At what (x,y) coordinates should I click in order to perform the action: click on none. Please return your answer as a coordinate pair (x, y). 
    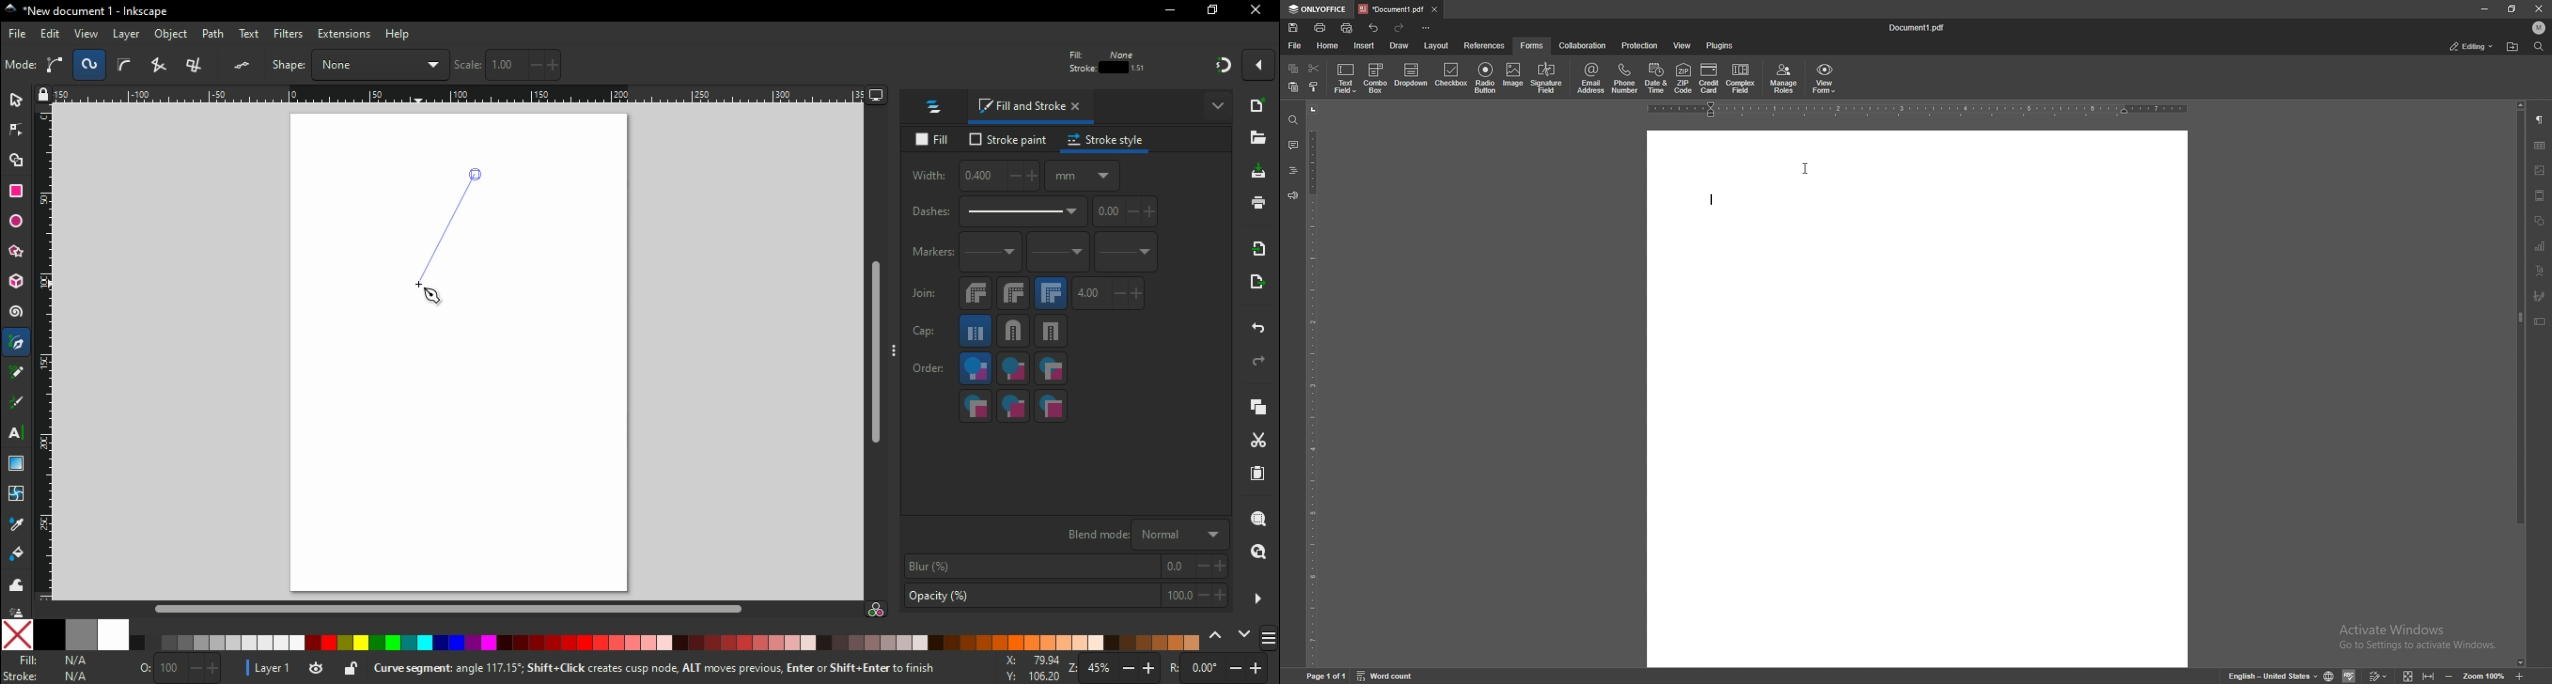
    Looking at the image, I should click on (13, 636).